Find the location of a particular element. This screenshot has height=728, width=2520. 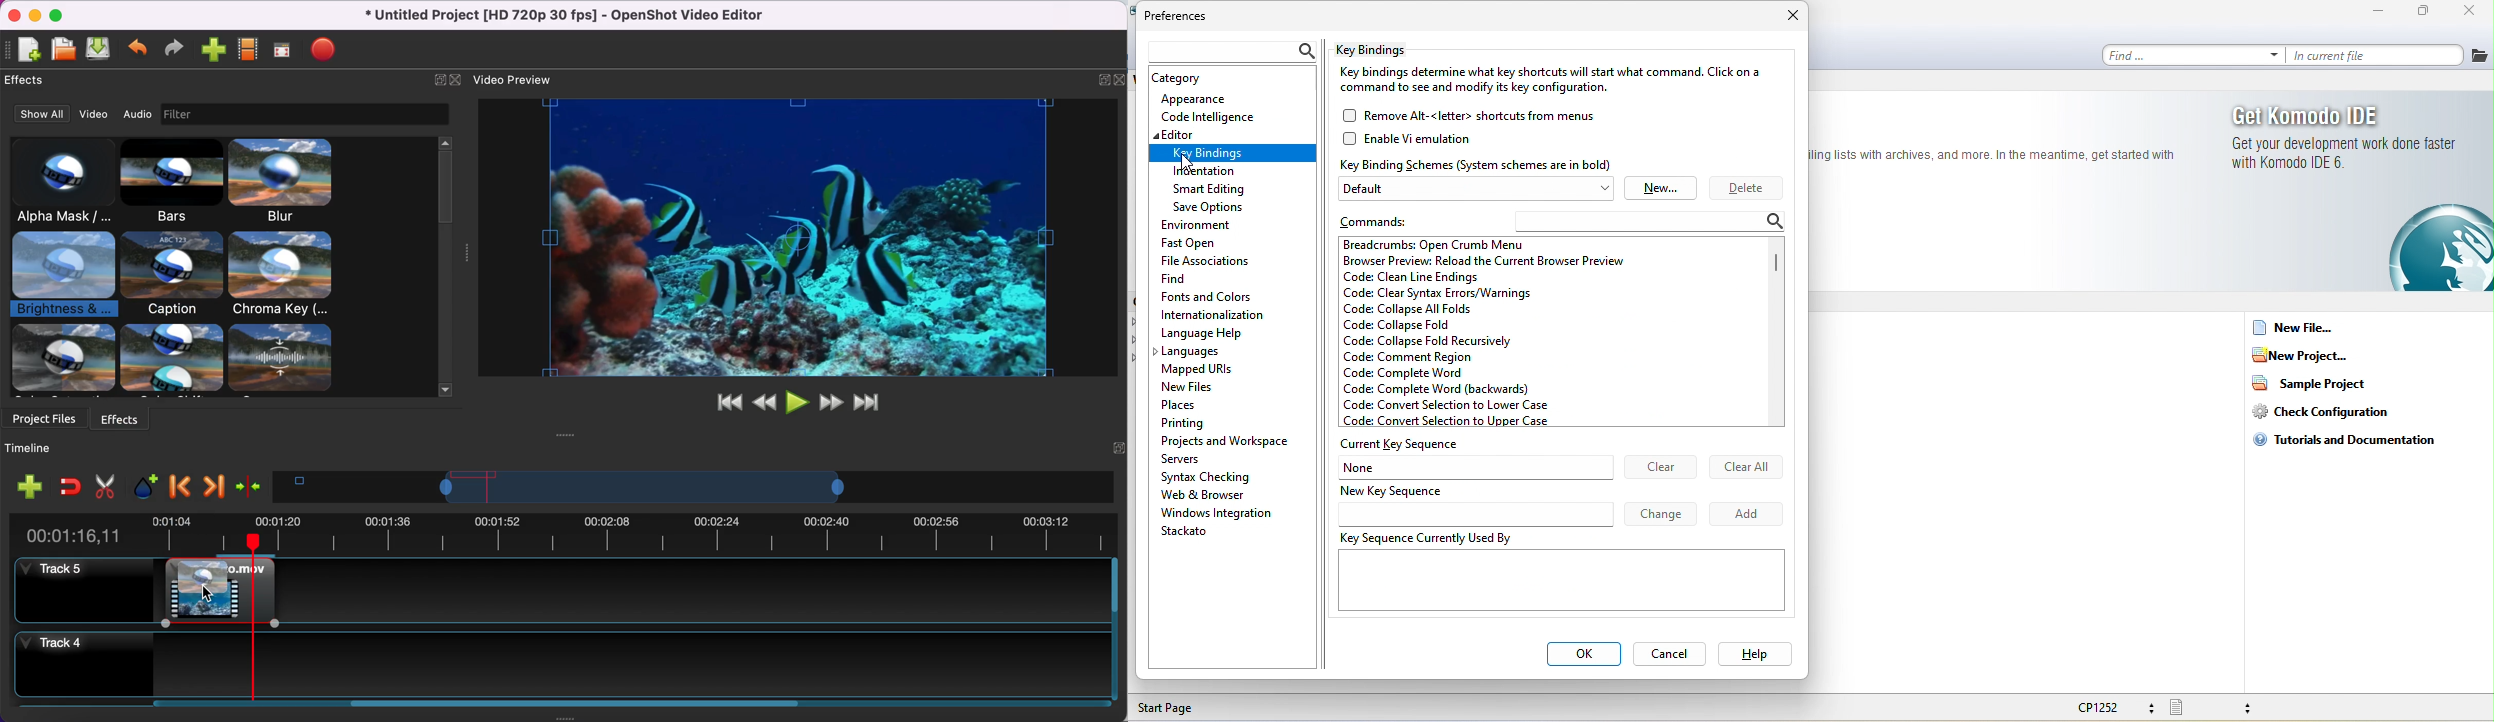

browse preview reload the current browse preview is located at coordinates (1485, 261).